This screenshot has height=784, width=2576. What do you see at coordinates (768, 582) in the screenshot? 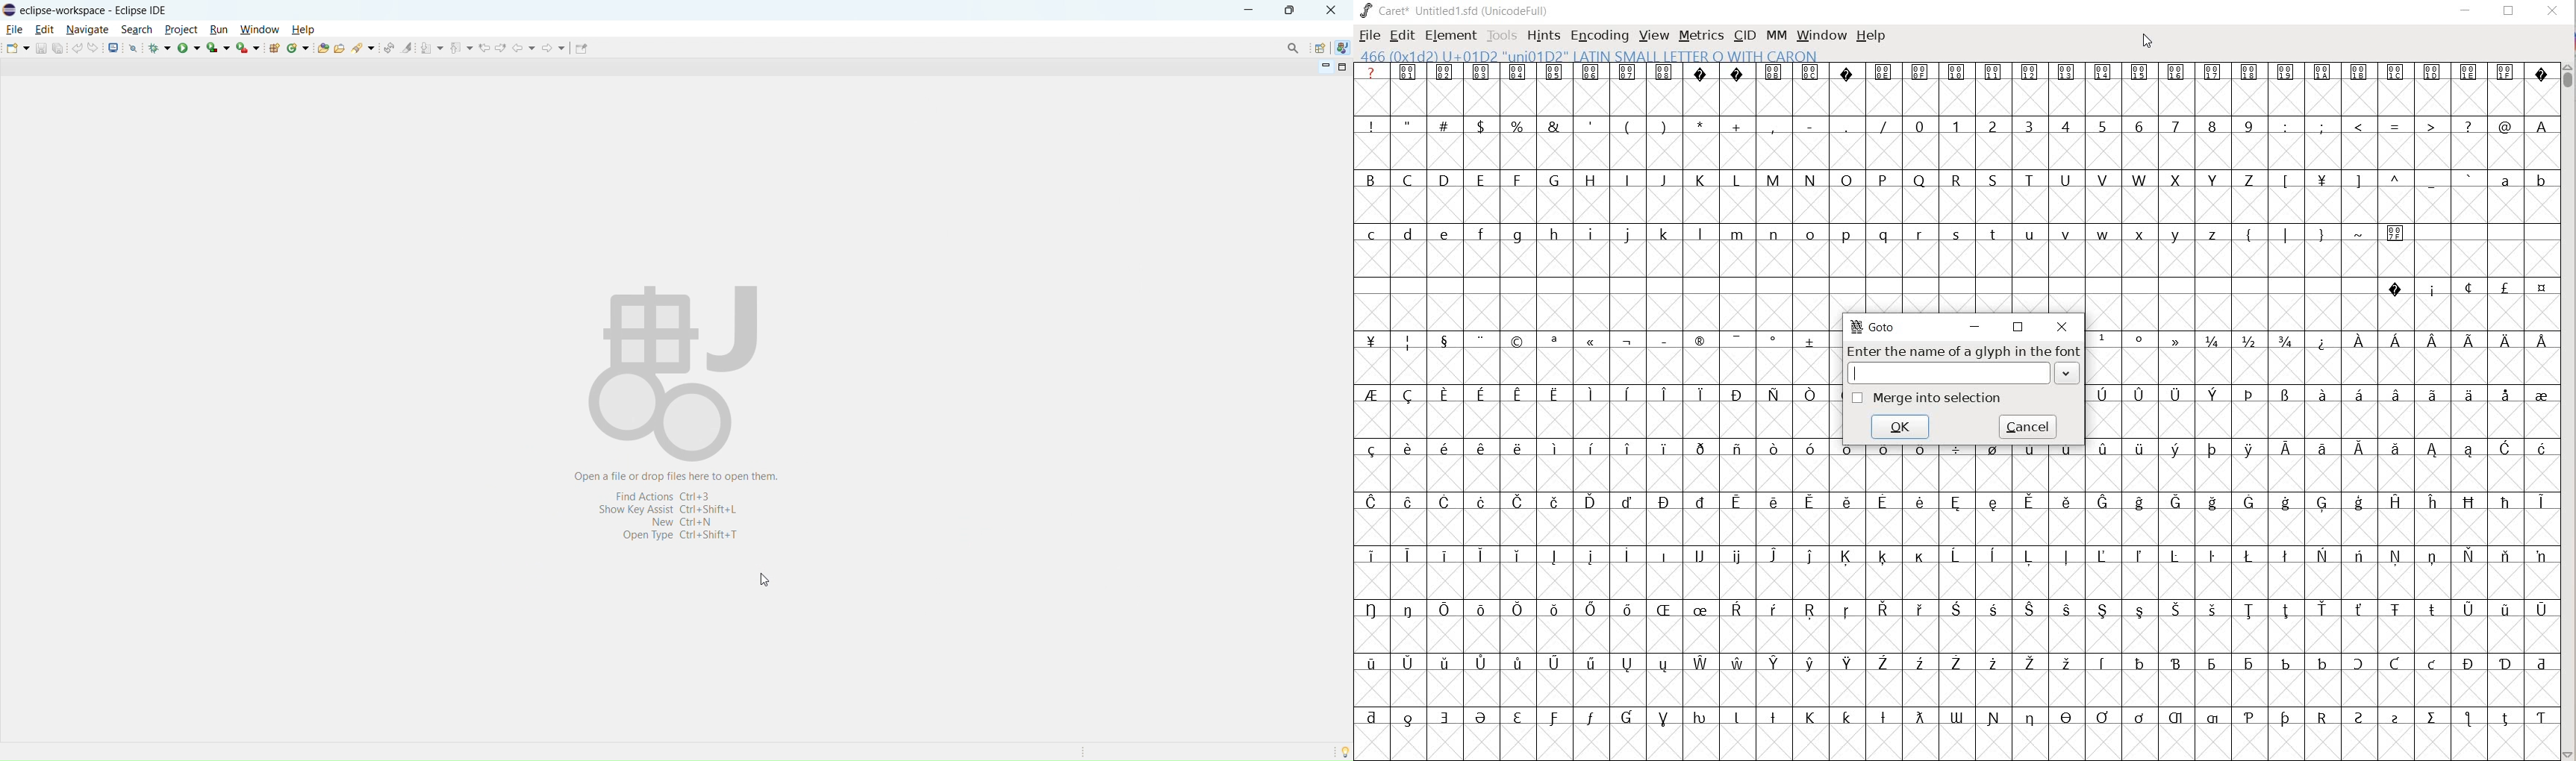
I see `Cursor` at bounding box center [768, 582].